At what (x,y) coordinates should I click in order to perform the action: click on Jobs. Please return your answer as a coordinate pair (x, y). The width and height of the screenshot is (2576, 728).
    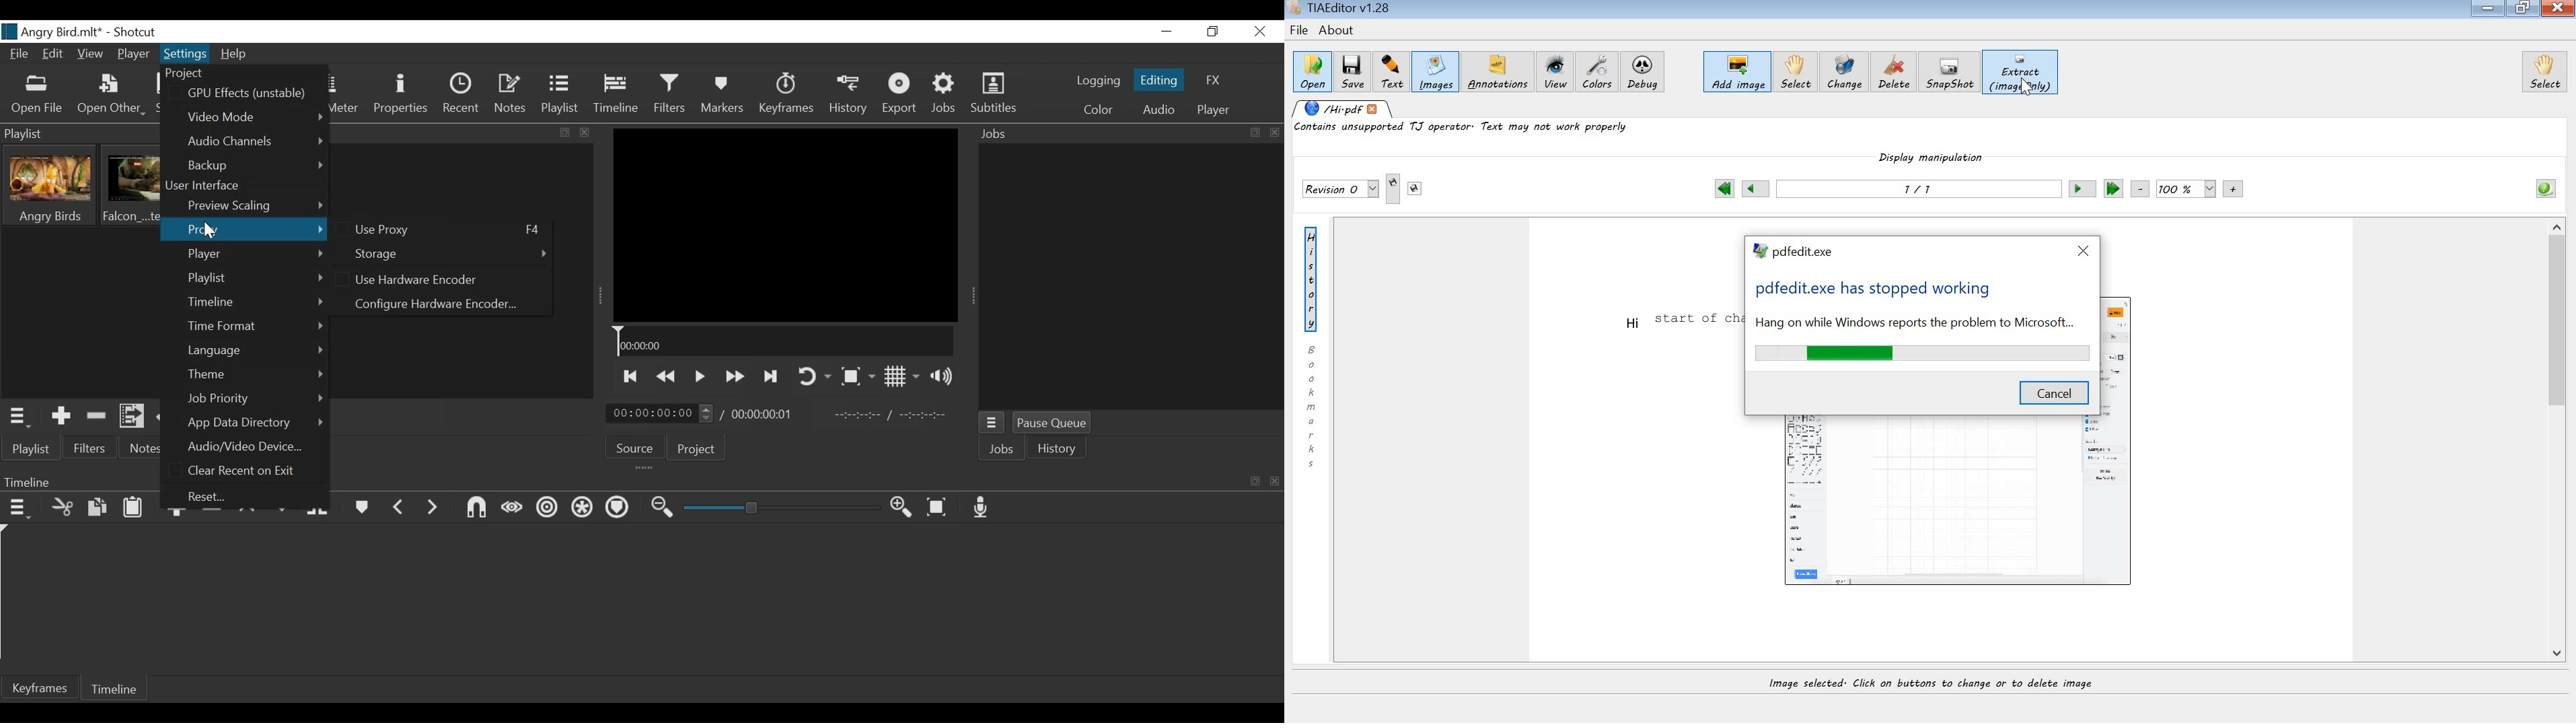
    Looking at the image, I should click on (1003, 451).